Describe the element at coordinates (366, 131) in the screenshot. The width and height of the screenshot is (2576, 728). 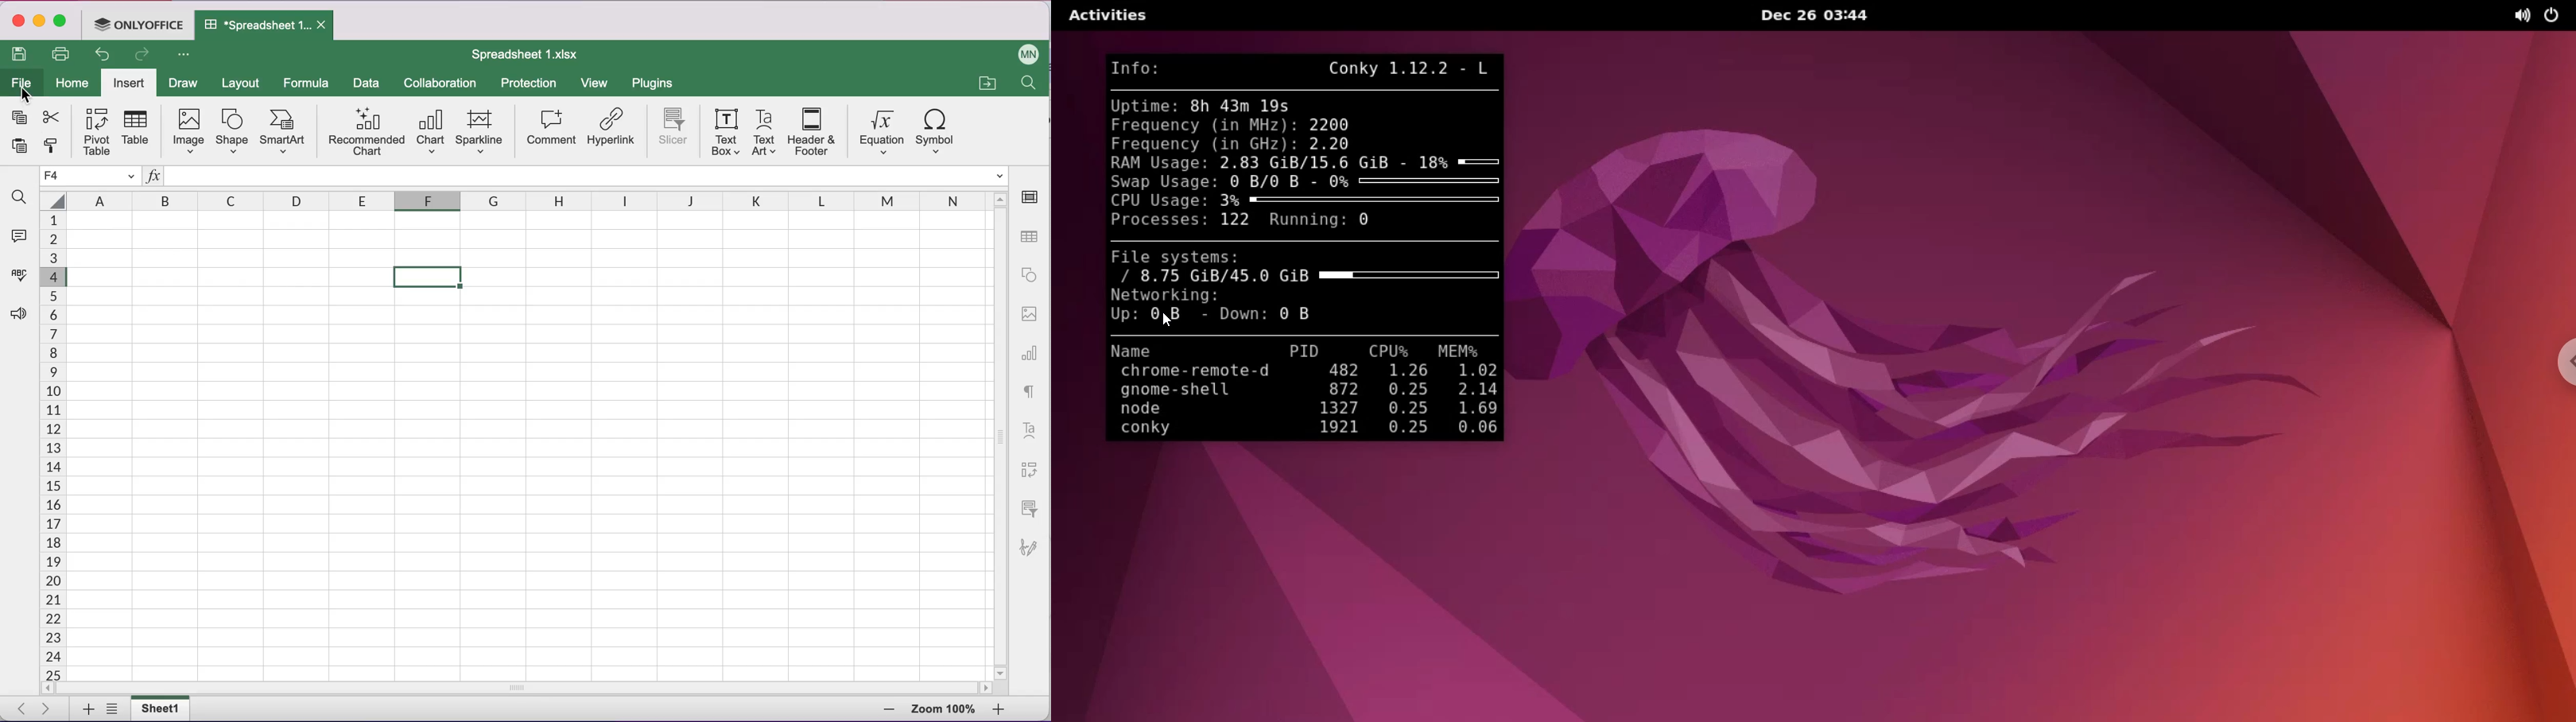
I see `recommended chart` at that location.